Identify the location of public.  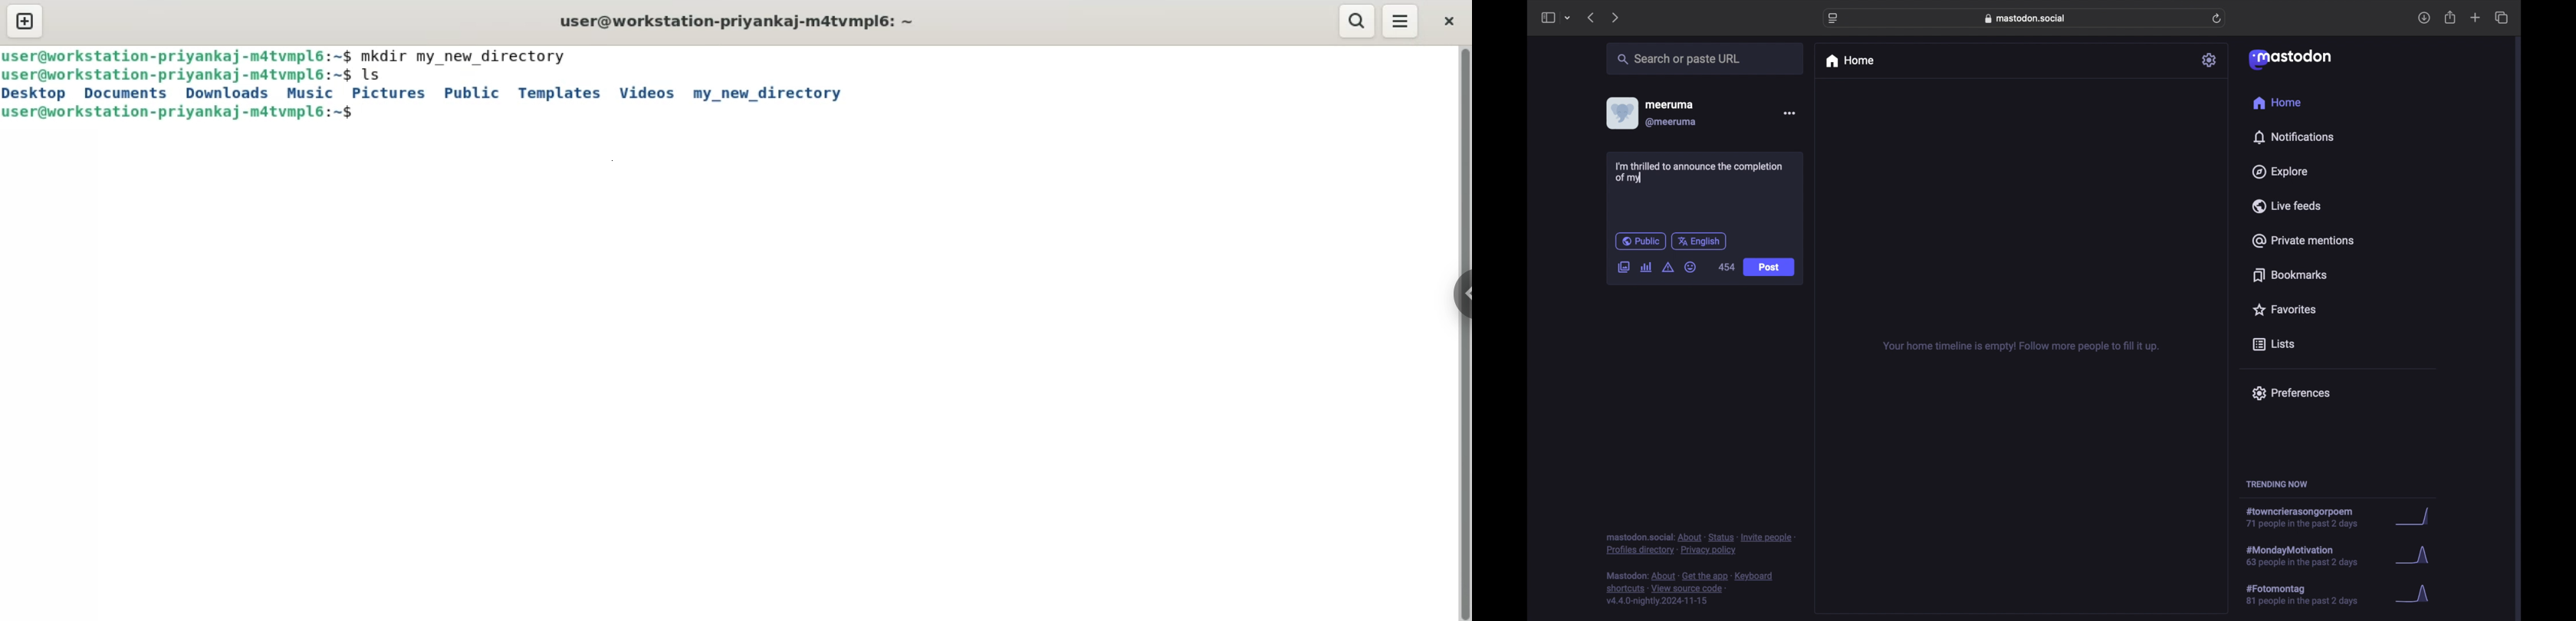
(1640, 241).